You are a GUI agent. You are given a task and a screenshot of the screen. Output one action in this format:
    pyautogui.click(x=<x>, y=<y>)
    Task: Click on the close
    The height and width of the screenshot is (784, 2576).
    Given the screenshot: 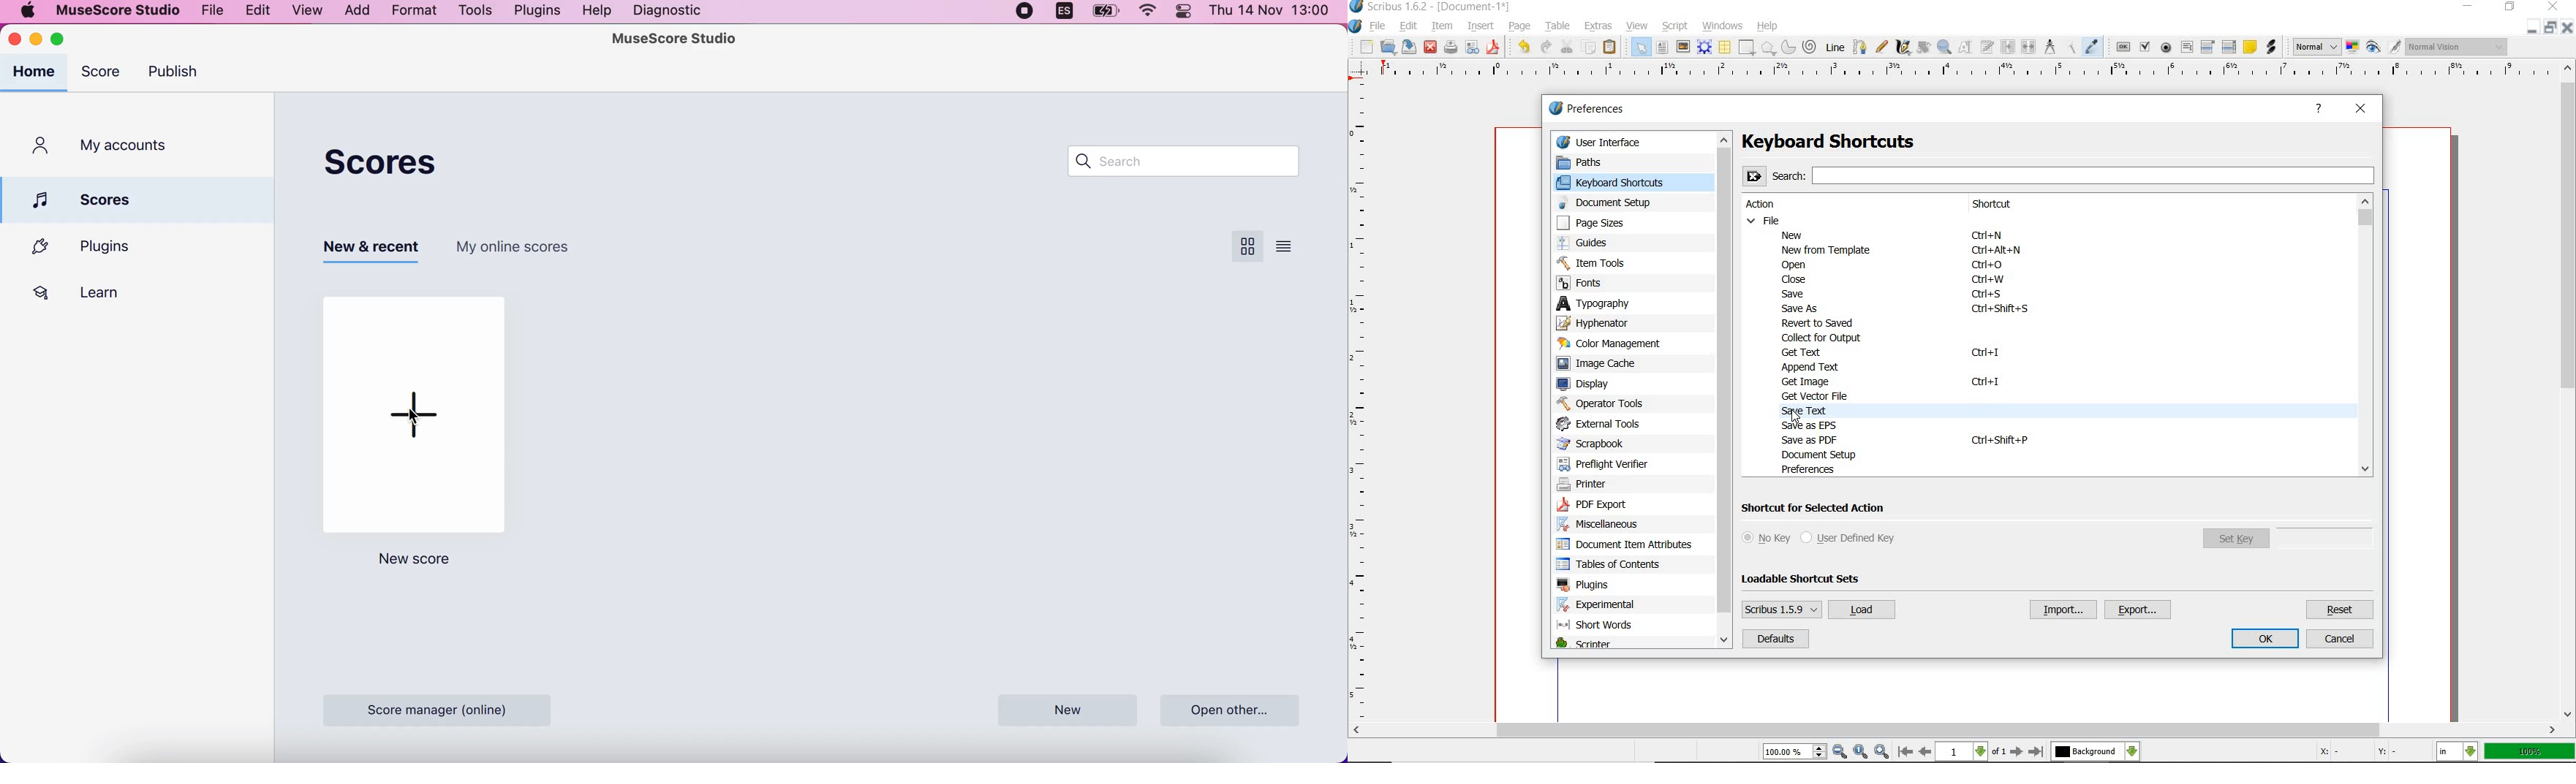 What is the action you would take?
    pyautogui.click(x=1791, y=280)
    